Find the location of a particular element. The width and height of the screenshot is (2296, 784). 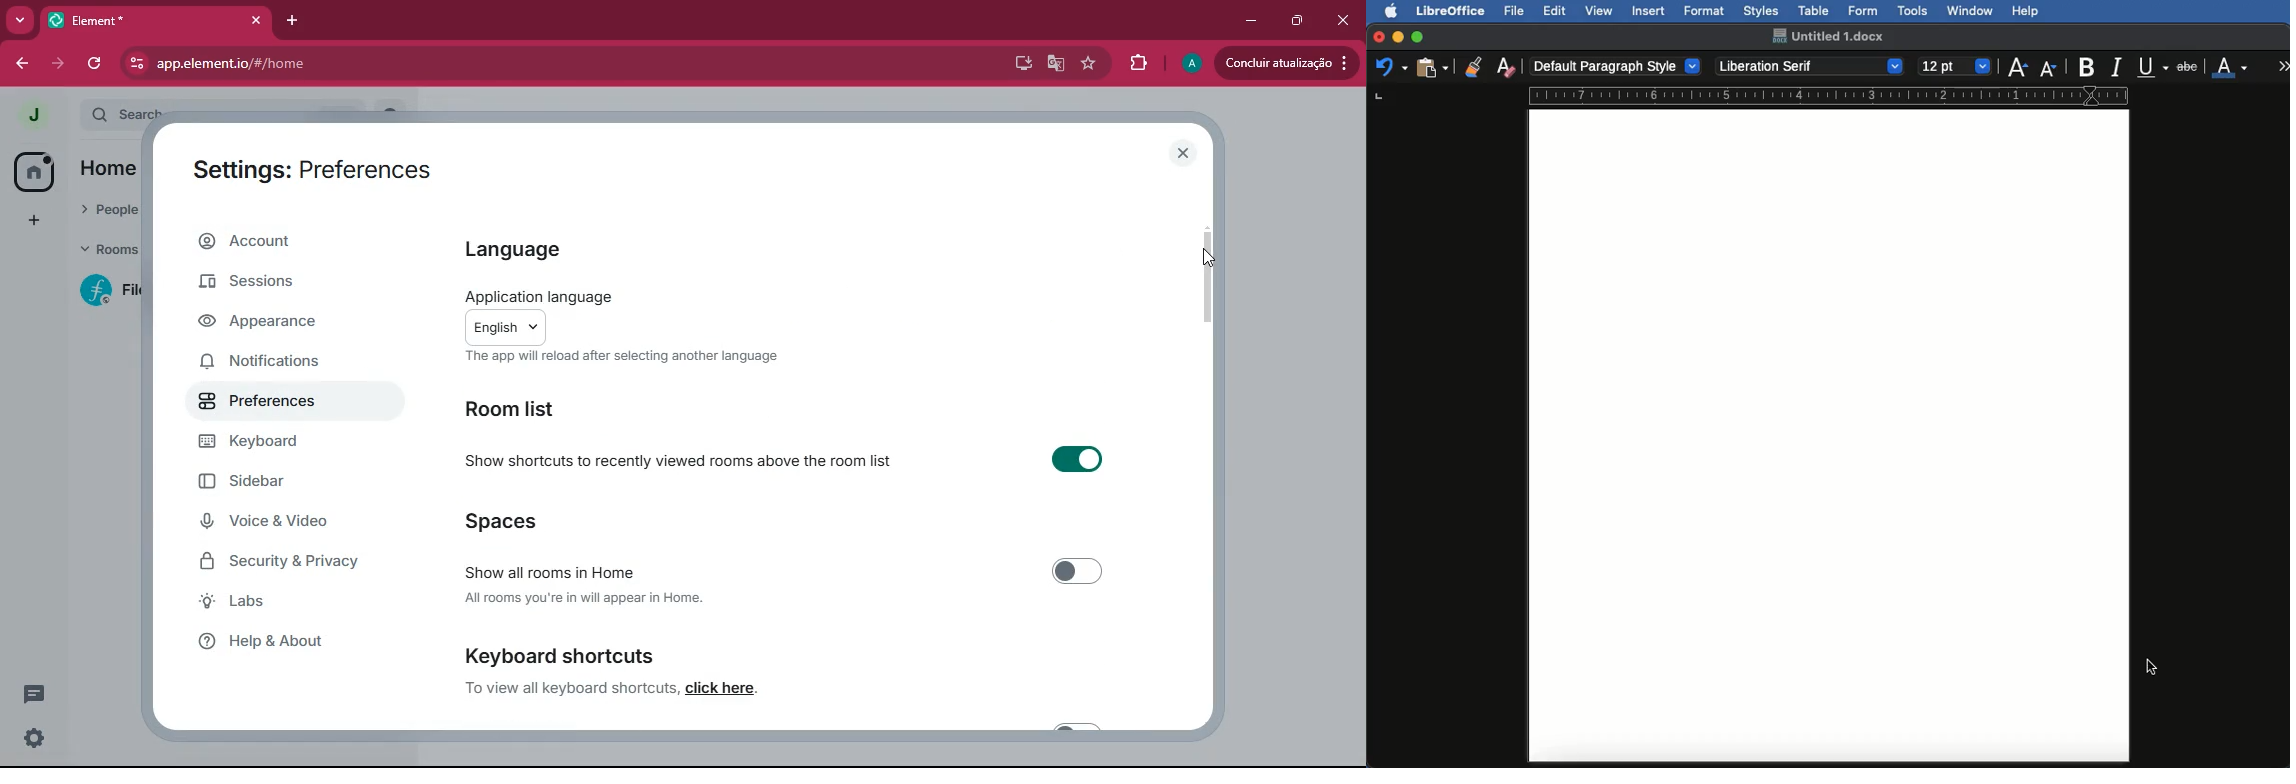

Minimize is located at coordinates (1397, 37).